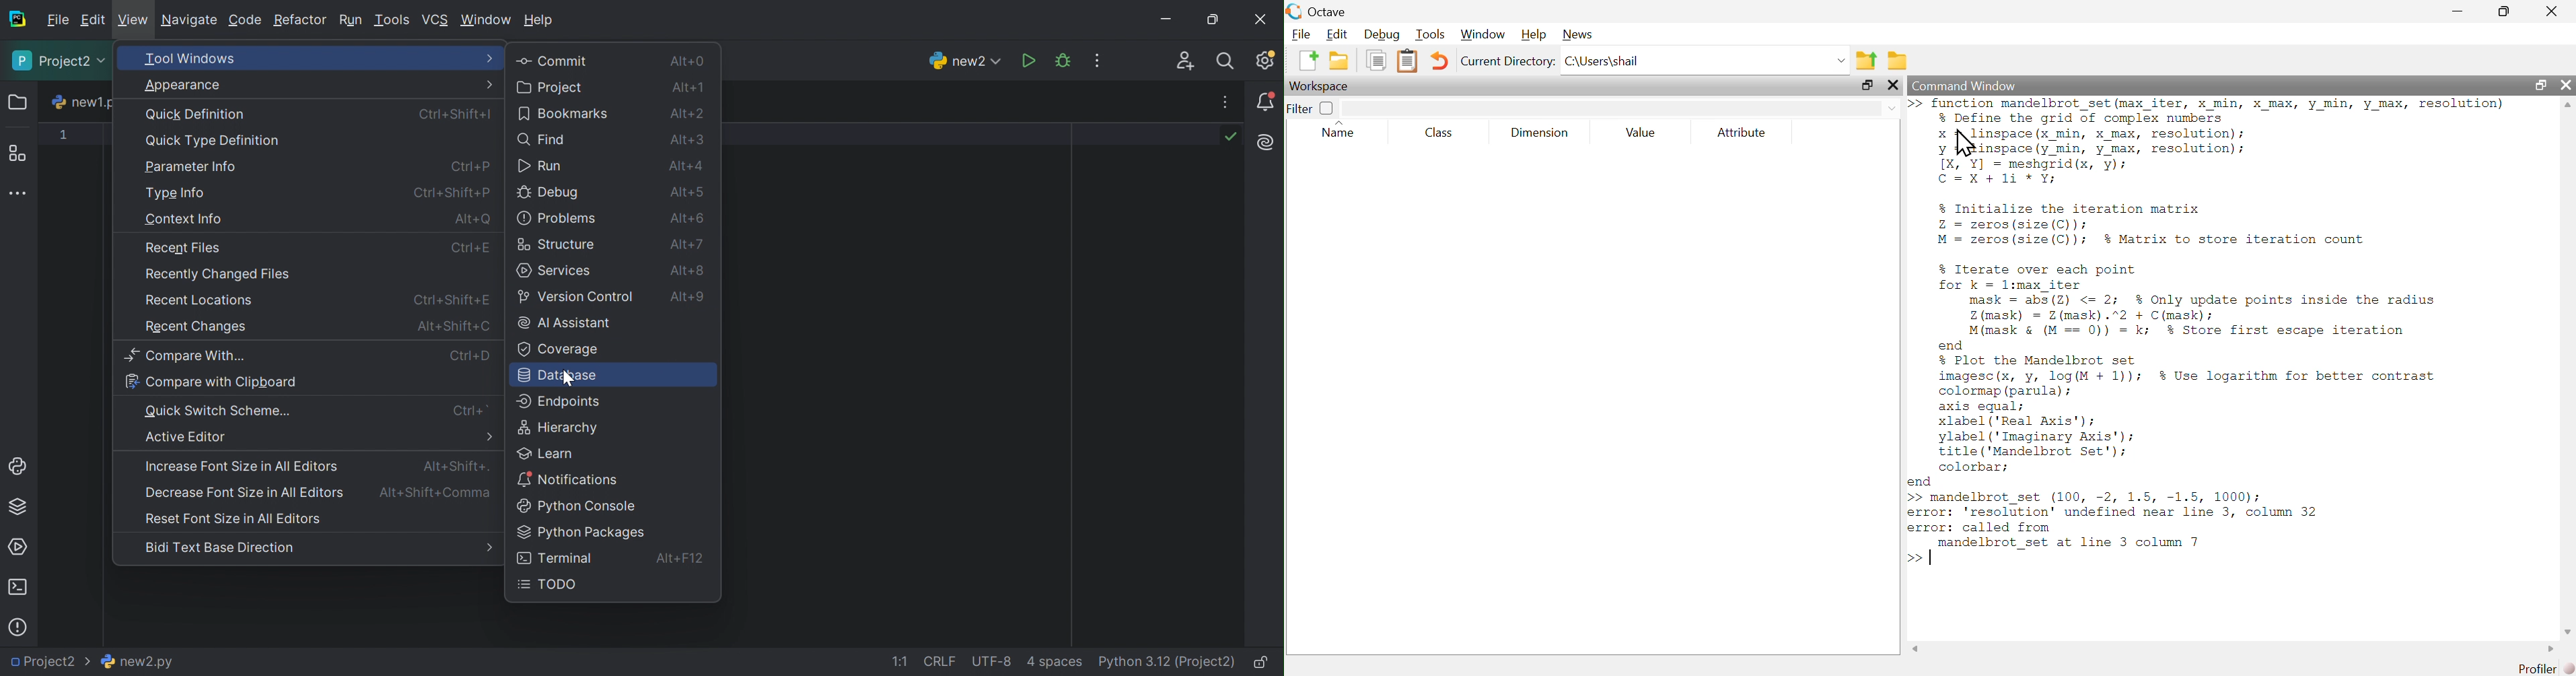 The image size is (2576, 700). Describe the element at coordinates (17, 549) in the screenshot. I see `Services` at that location.